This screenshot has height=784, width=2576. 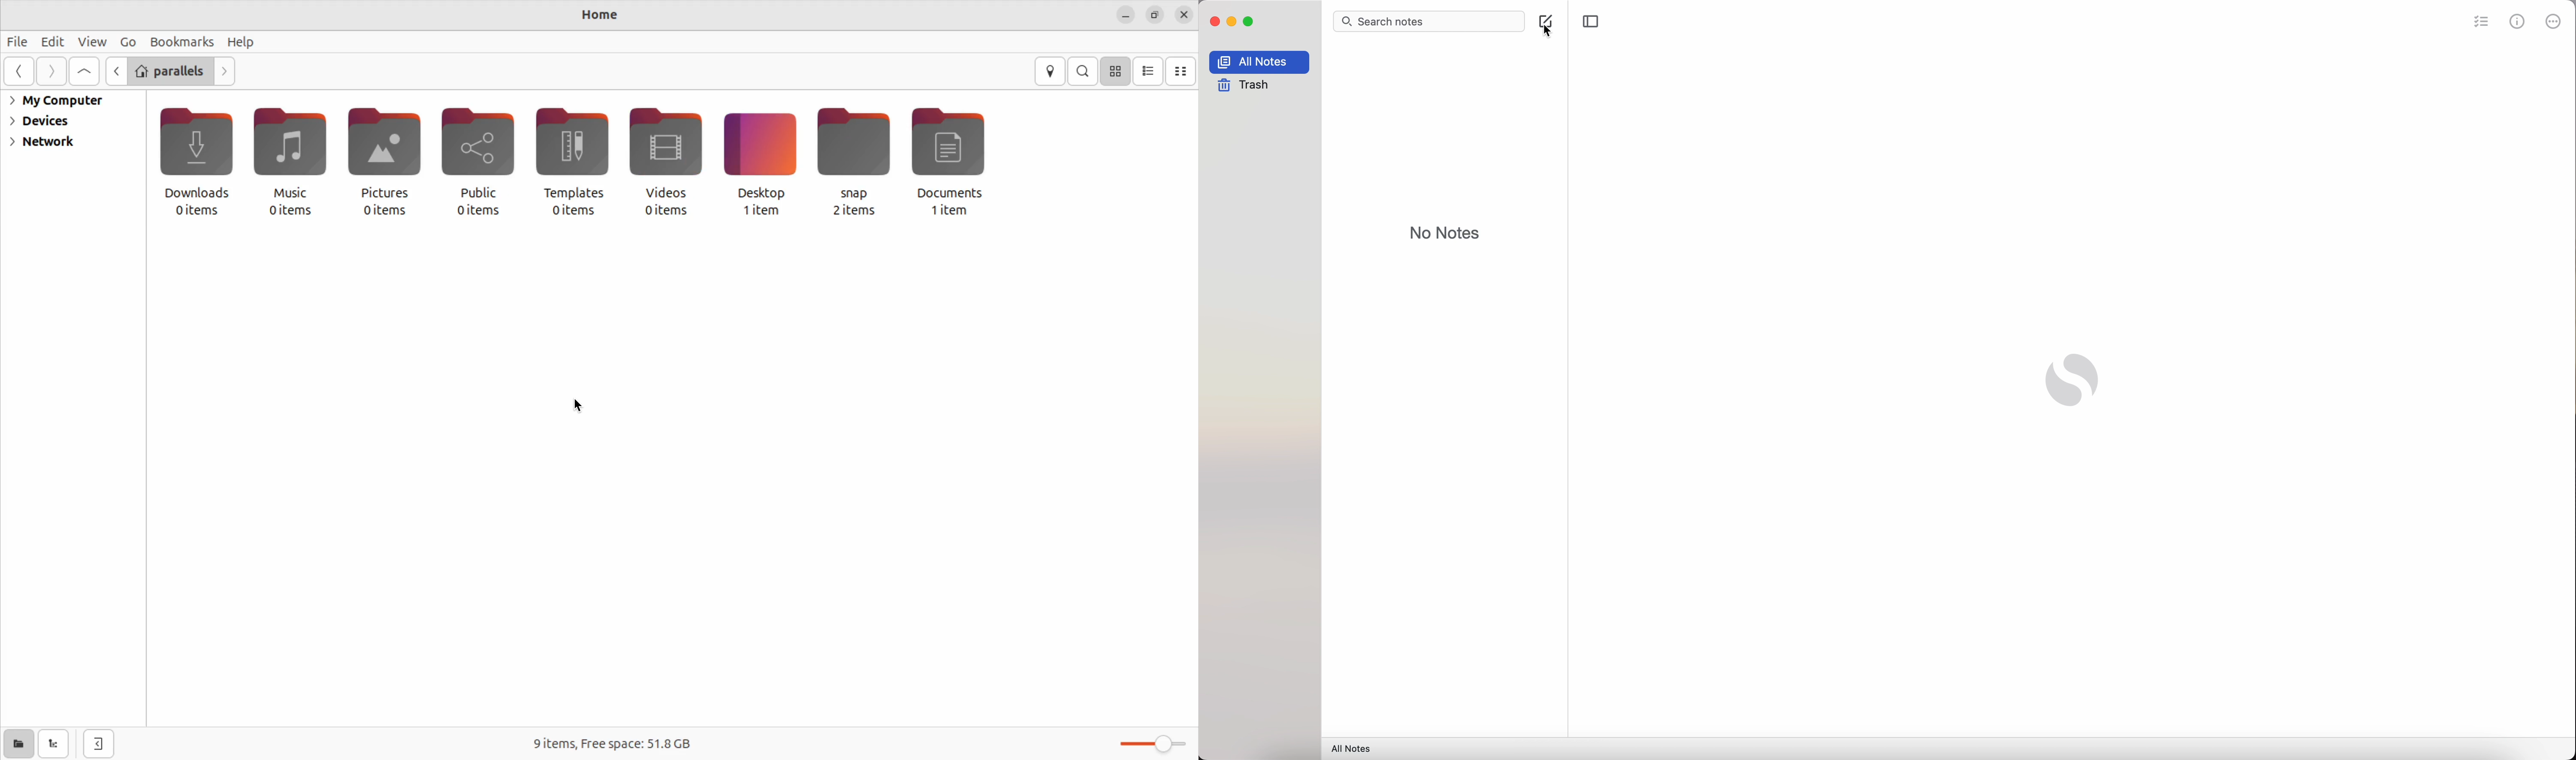 What do you see at coordinates (1351, 749) in the screenshot?
I see `all notes` at bounding box center [1351, 749].